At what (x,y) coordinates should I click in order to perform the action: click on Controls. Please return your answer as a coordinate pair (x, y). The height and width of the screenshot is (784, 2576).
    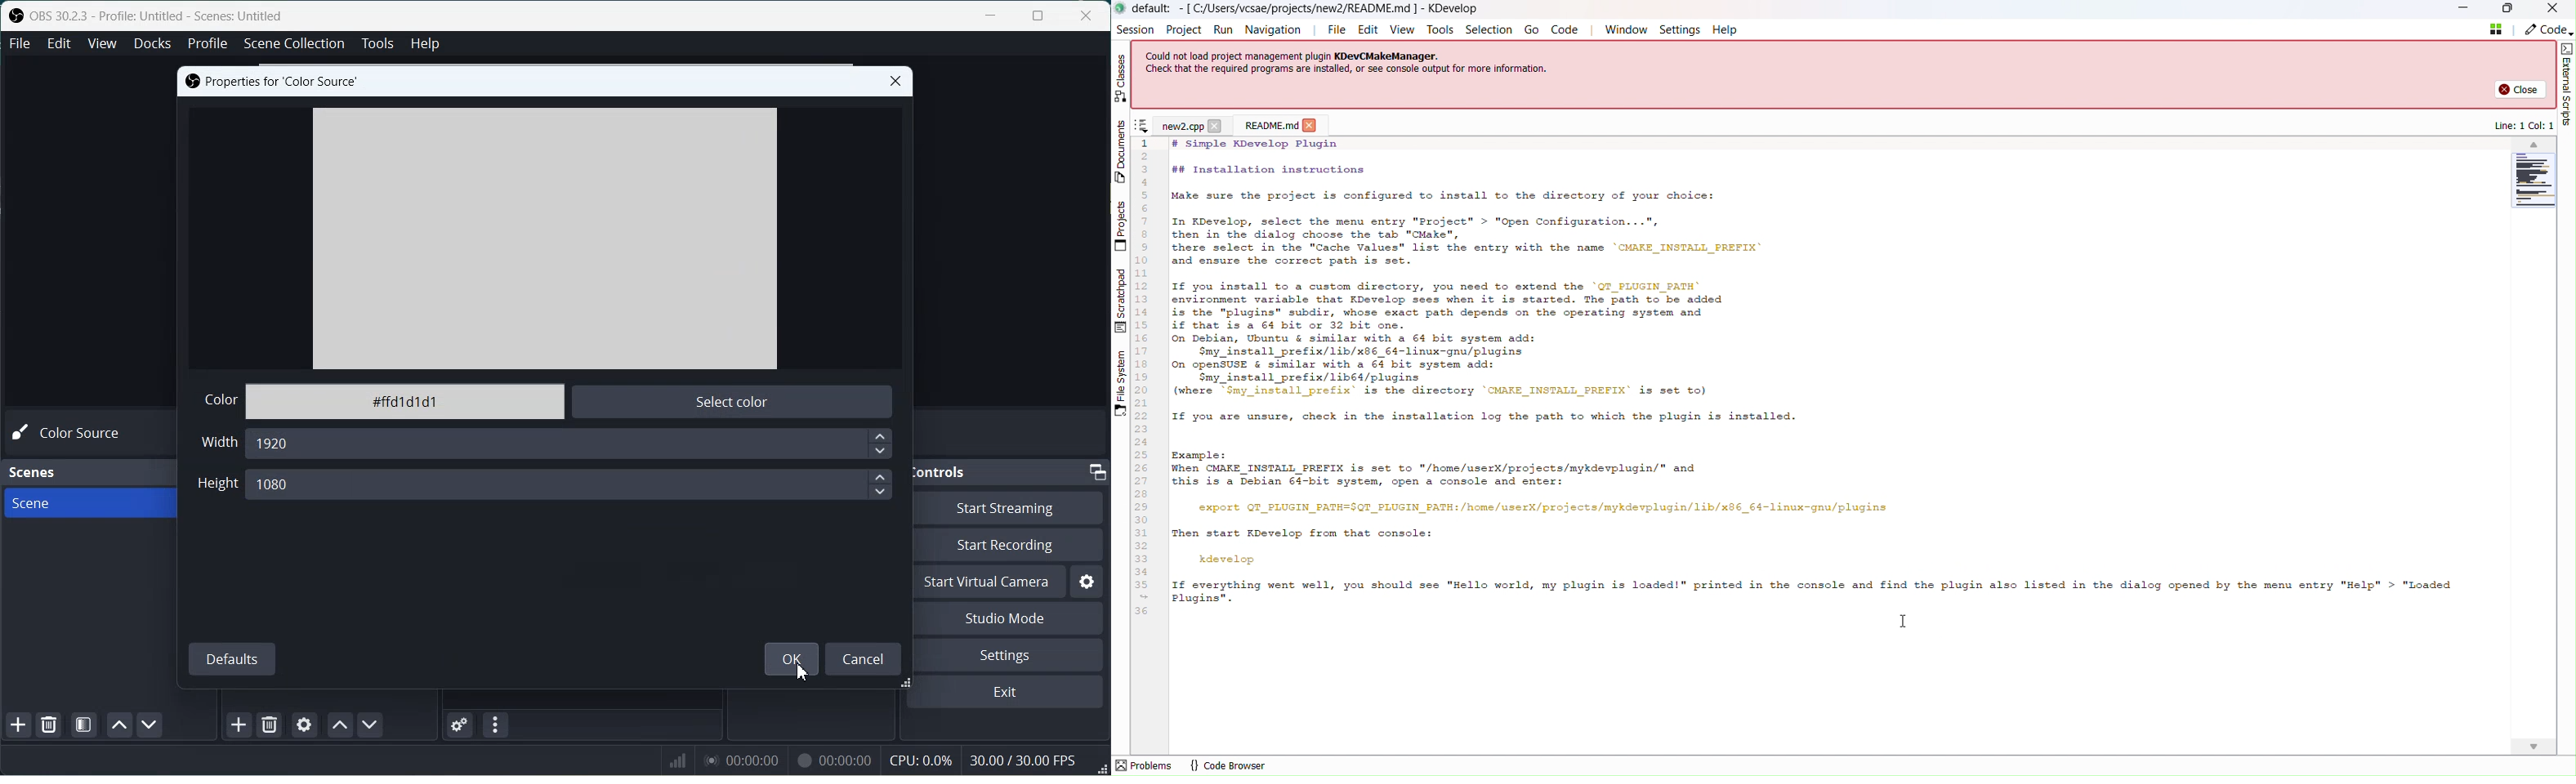
    Looking at the image, I should click on (944, 471).